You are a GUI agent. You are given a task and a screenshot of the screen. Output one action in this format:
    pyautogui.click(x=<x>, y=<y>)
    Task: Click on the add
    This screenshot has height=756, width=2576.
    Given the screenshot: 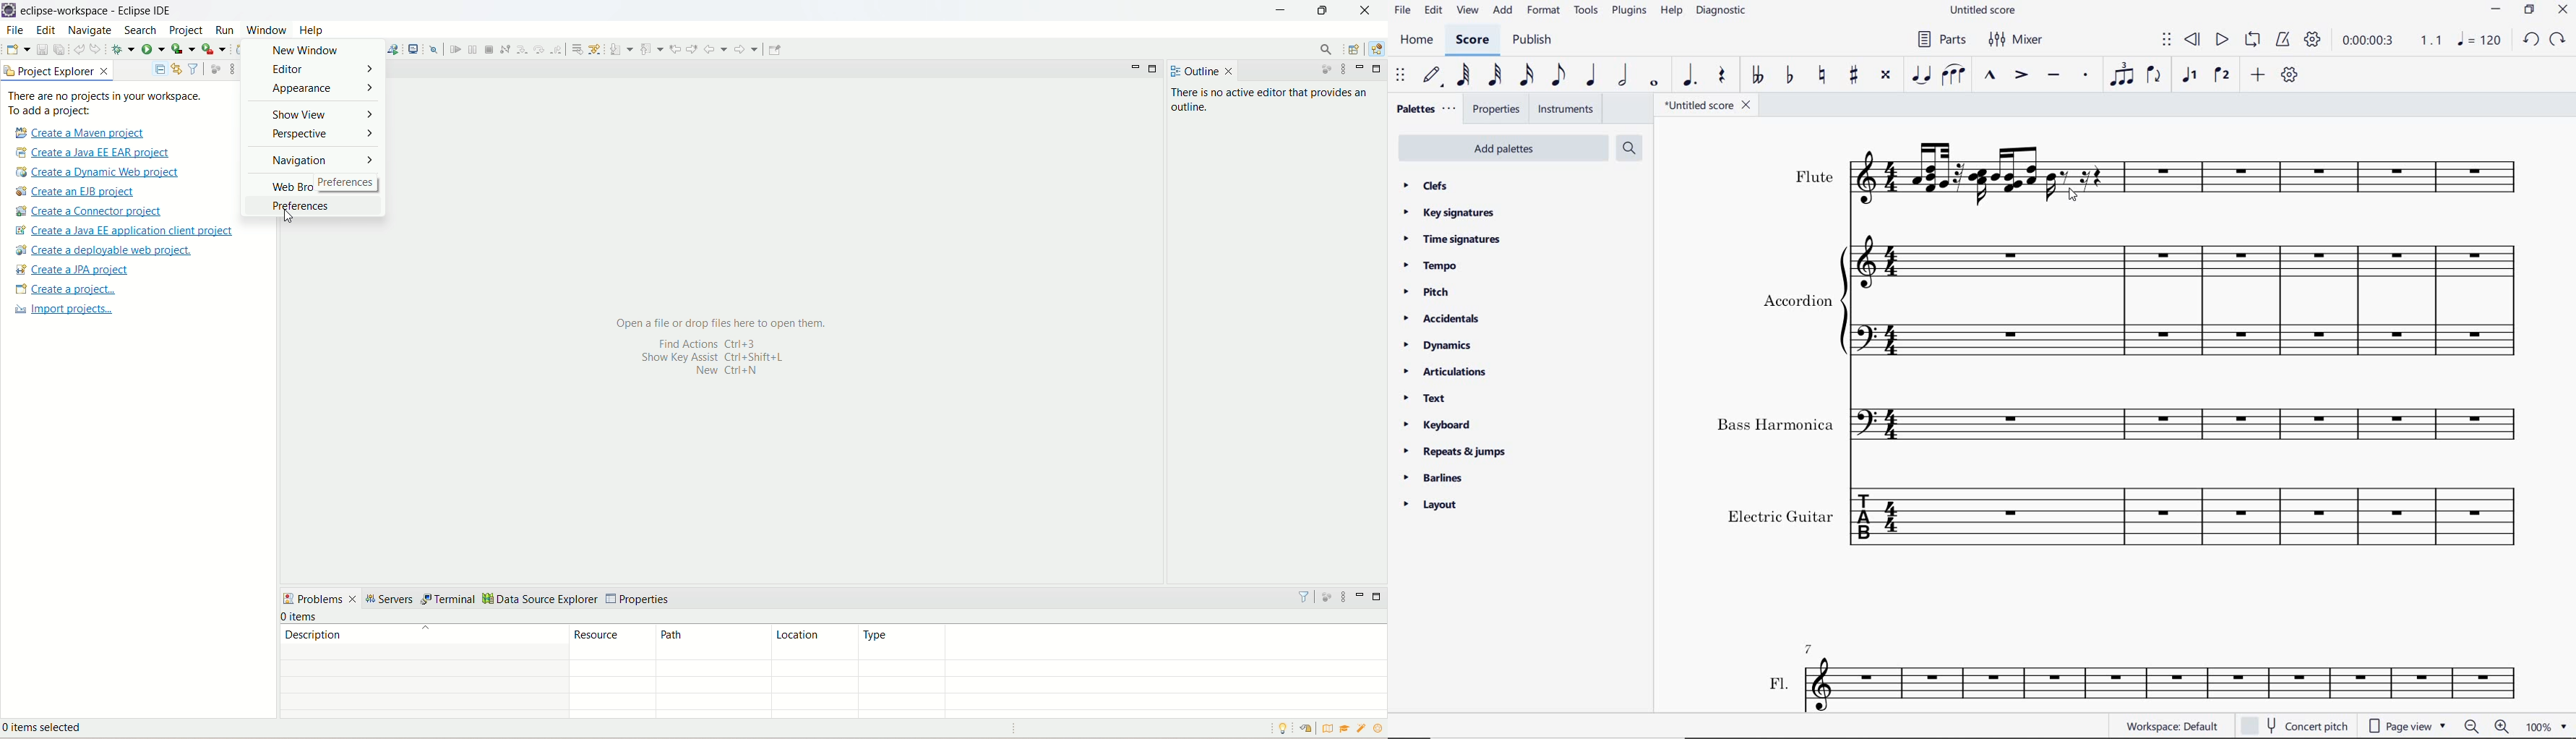 What is the action you would take?
    pyautogui.click(x=1504, y=10)
    